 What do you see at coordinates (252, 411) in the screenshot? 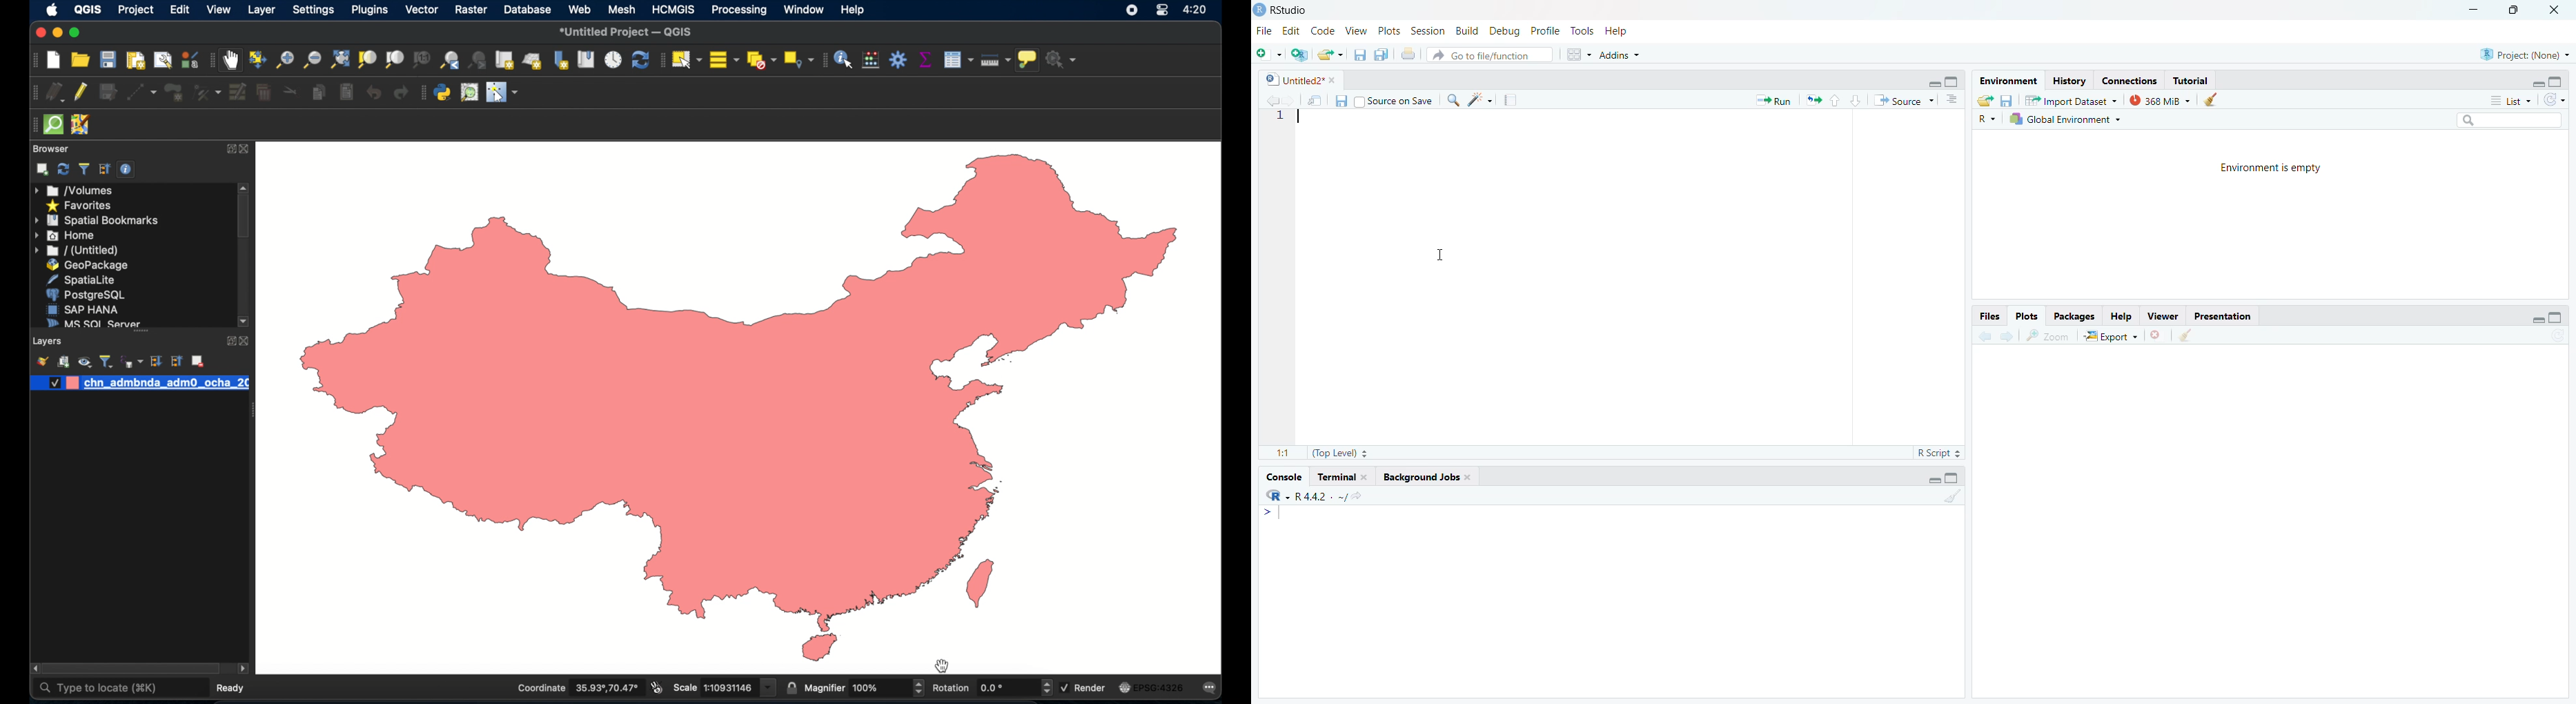
I see `drag handle` at bounding box center [252, 411].